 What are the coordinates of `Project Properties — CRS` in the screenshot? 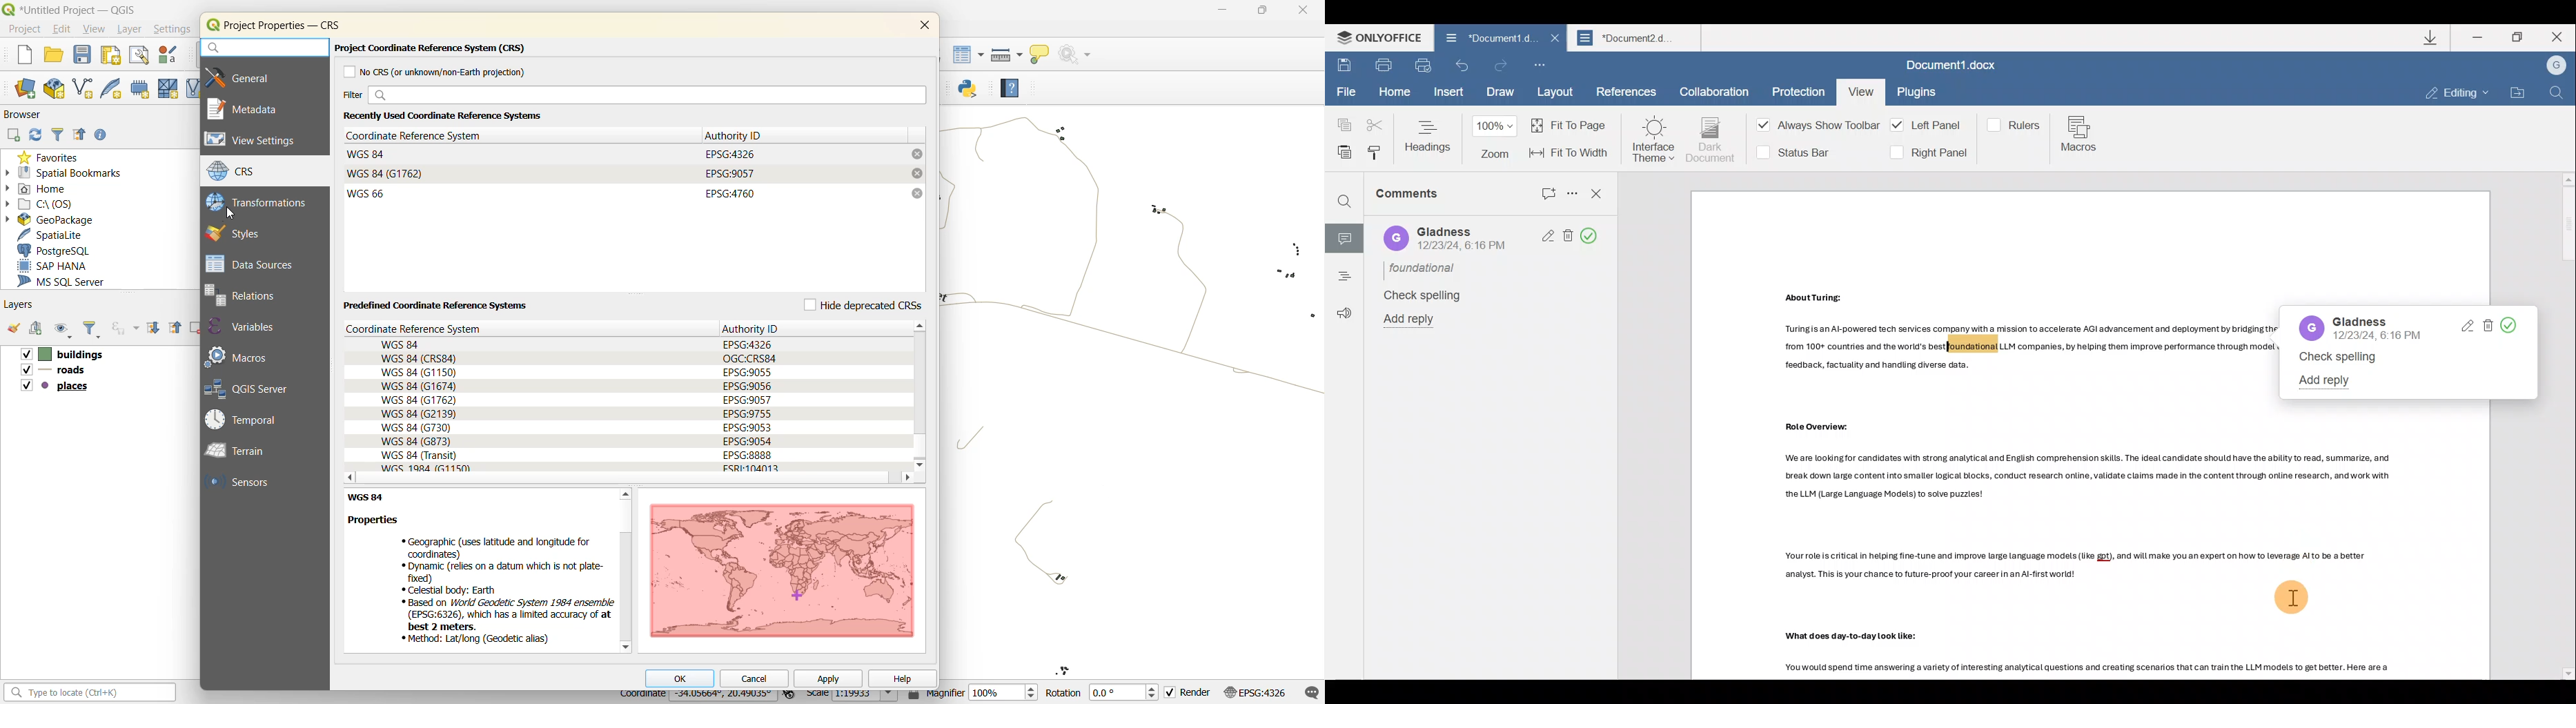 It's located at (284, 25).